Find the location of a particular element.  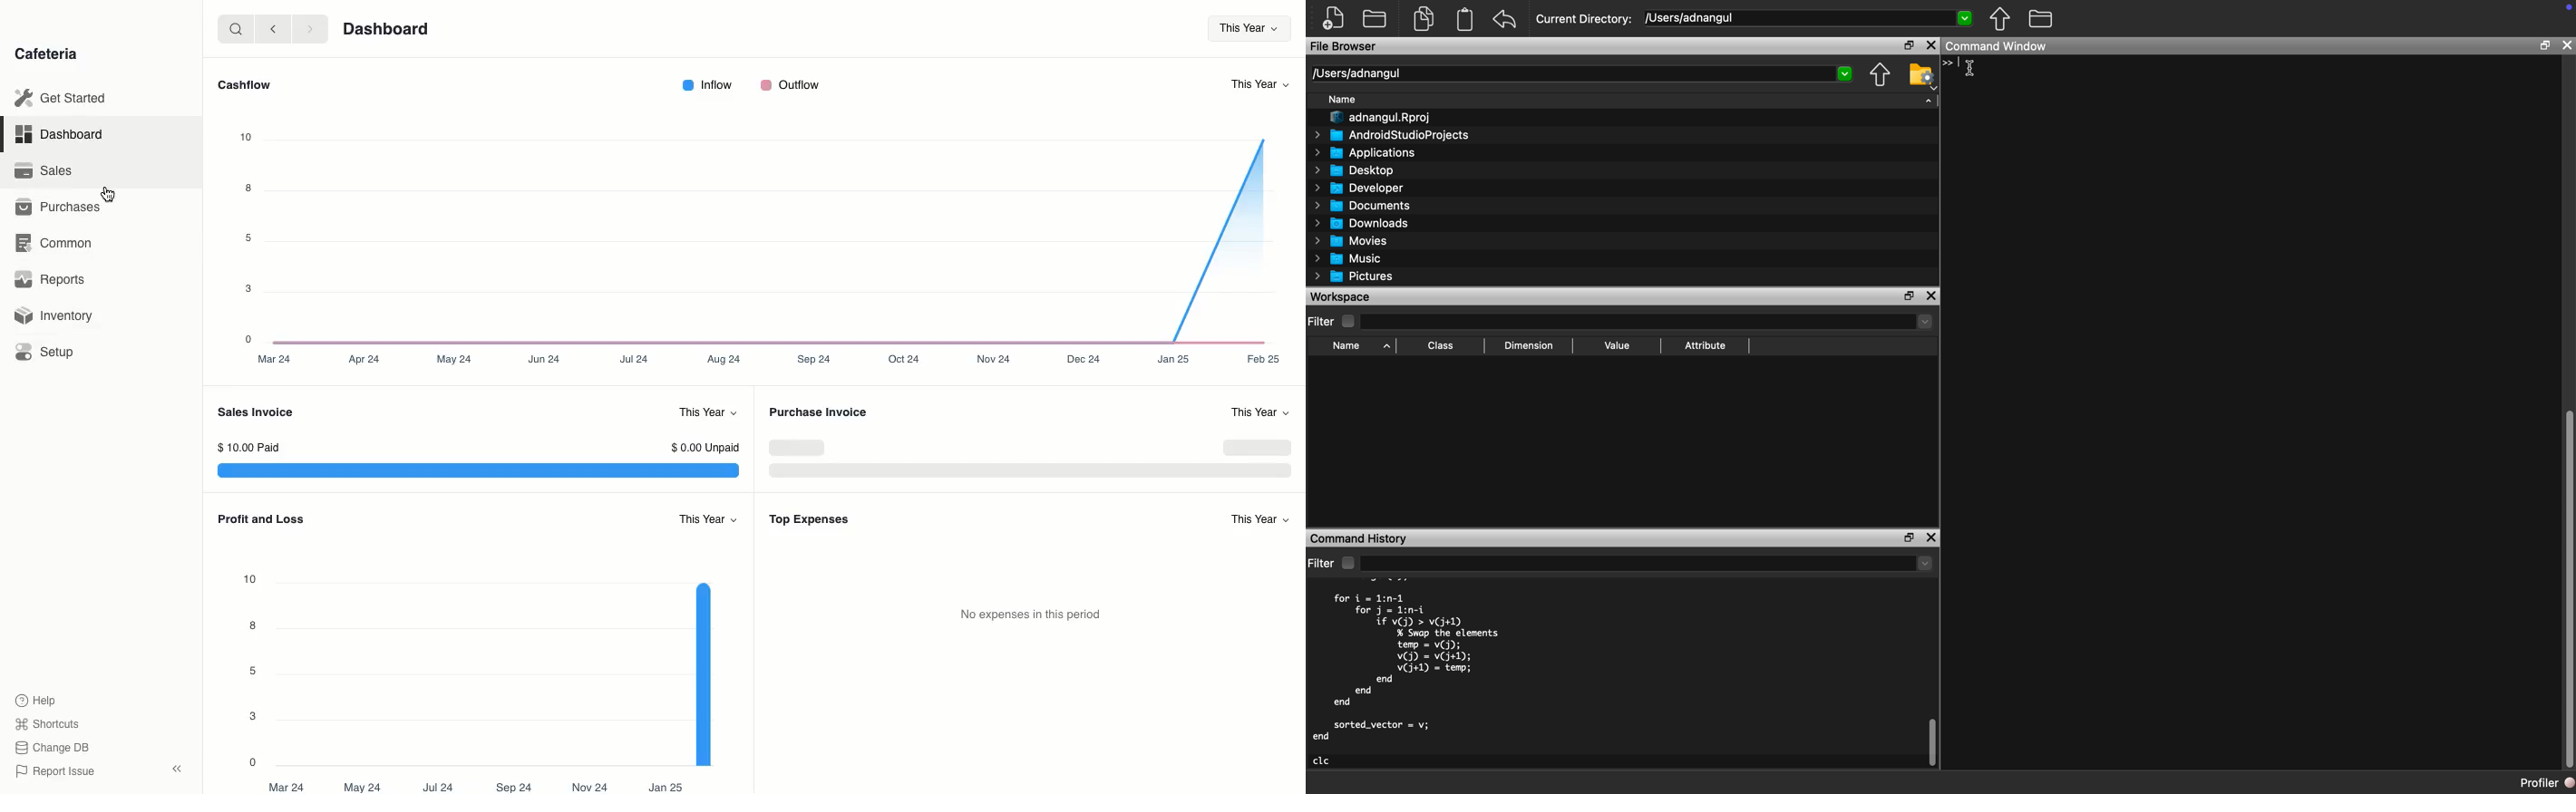

Top Expenses is located at coordinates (808, 521).